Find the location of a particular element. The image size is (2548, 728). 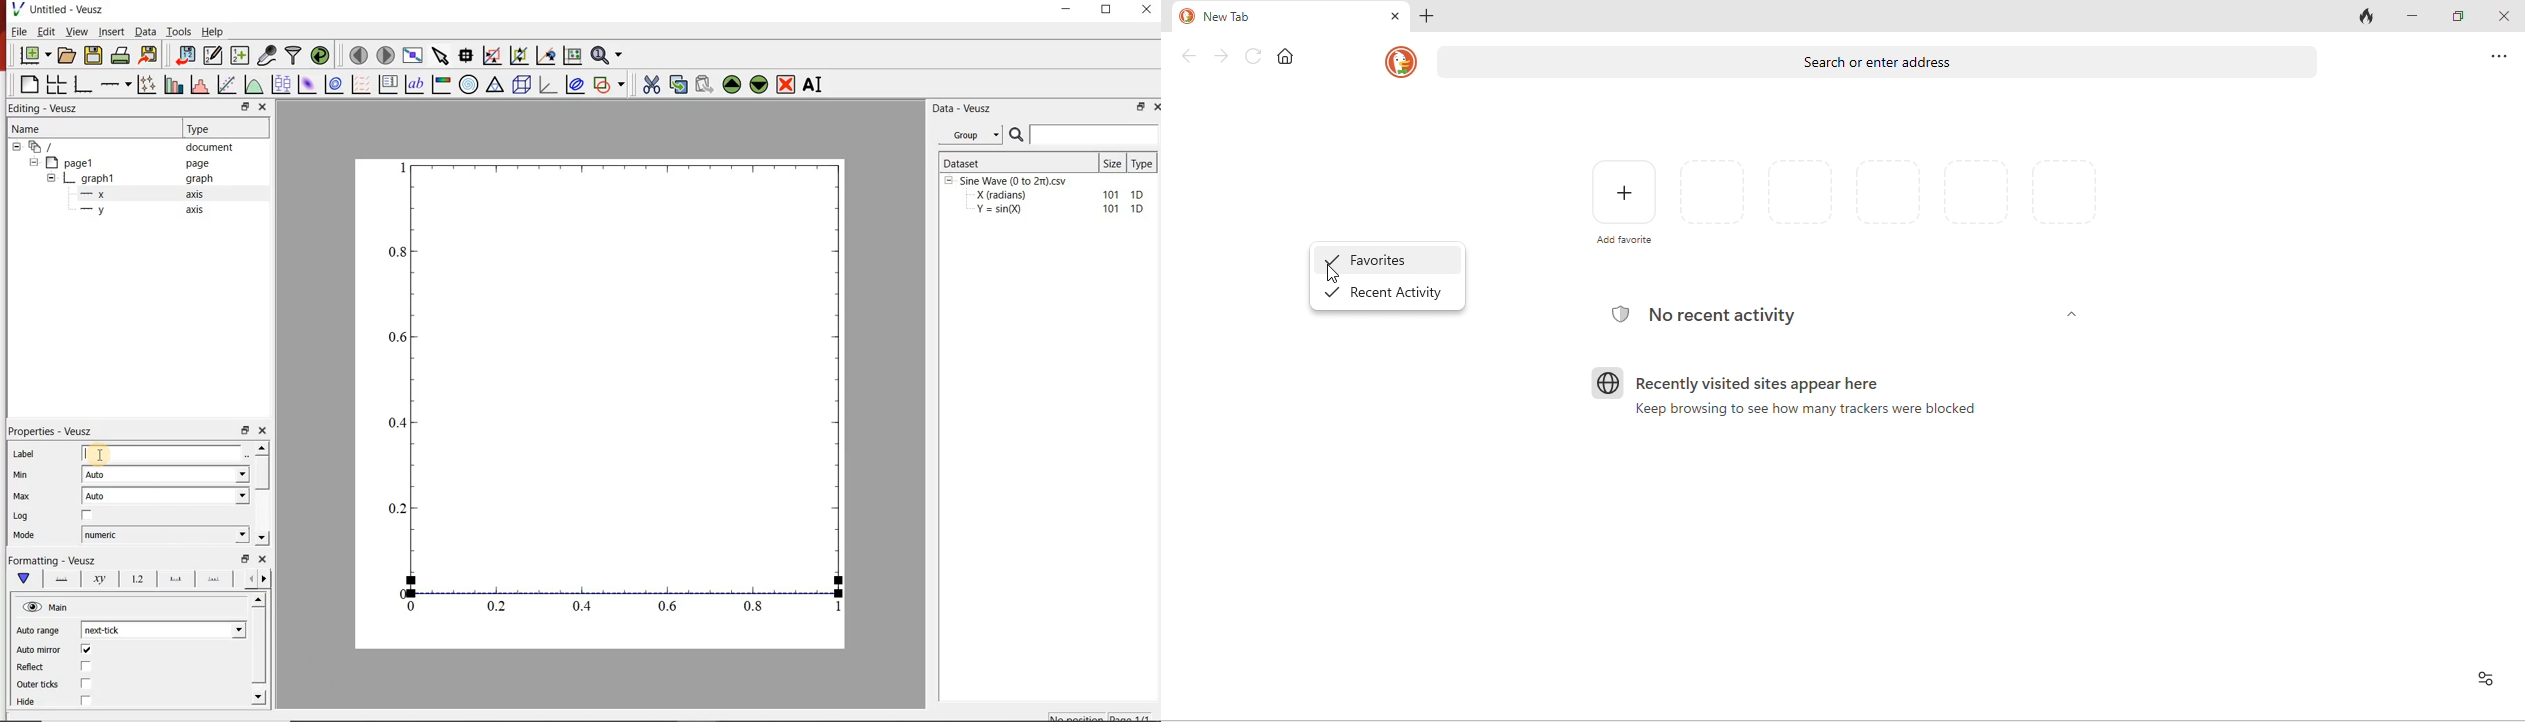

copy is located at coordinates (678, 83).